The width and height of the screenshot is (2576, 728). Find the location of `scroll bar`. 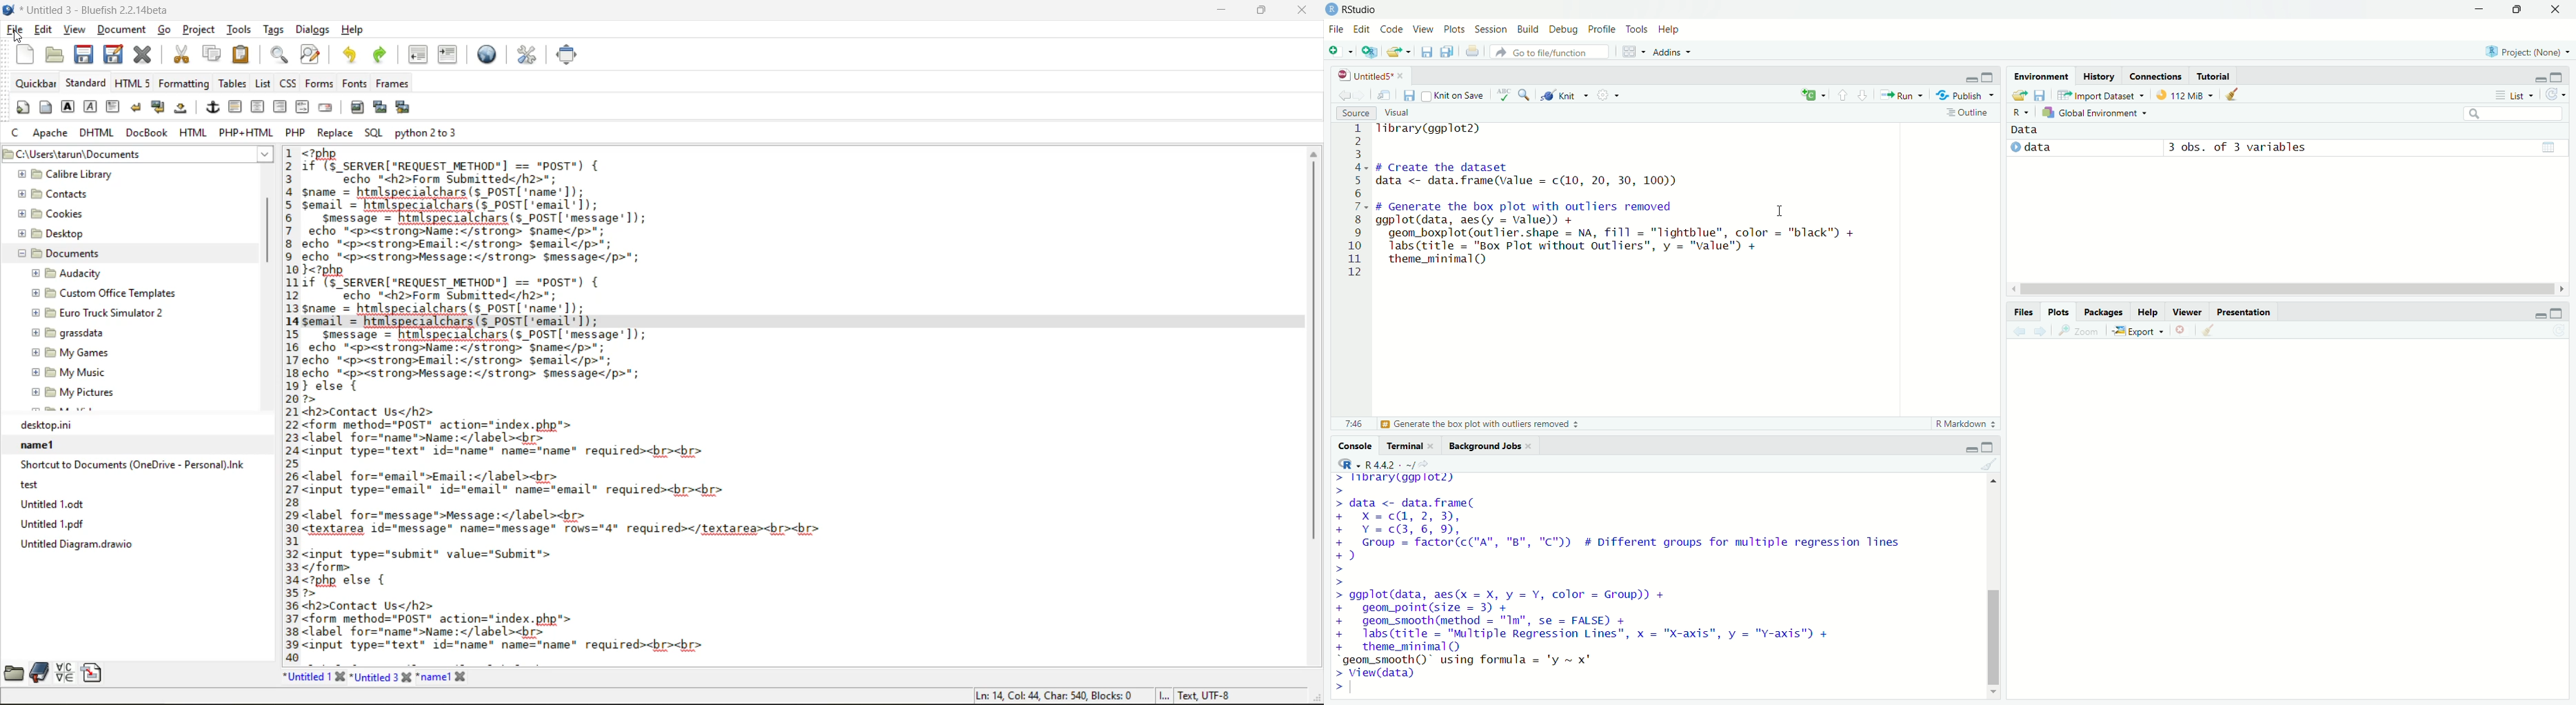

scroll bar is located at coordinates (1995, 584).